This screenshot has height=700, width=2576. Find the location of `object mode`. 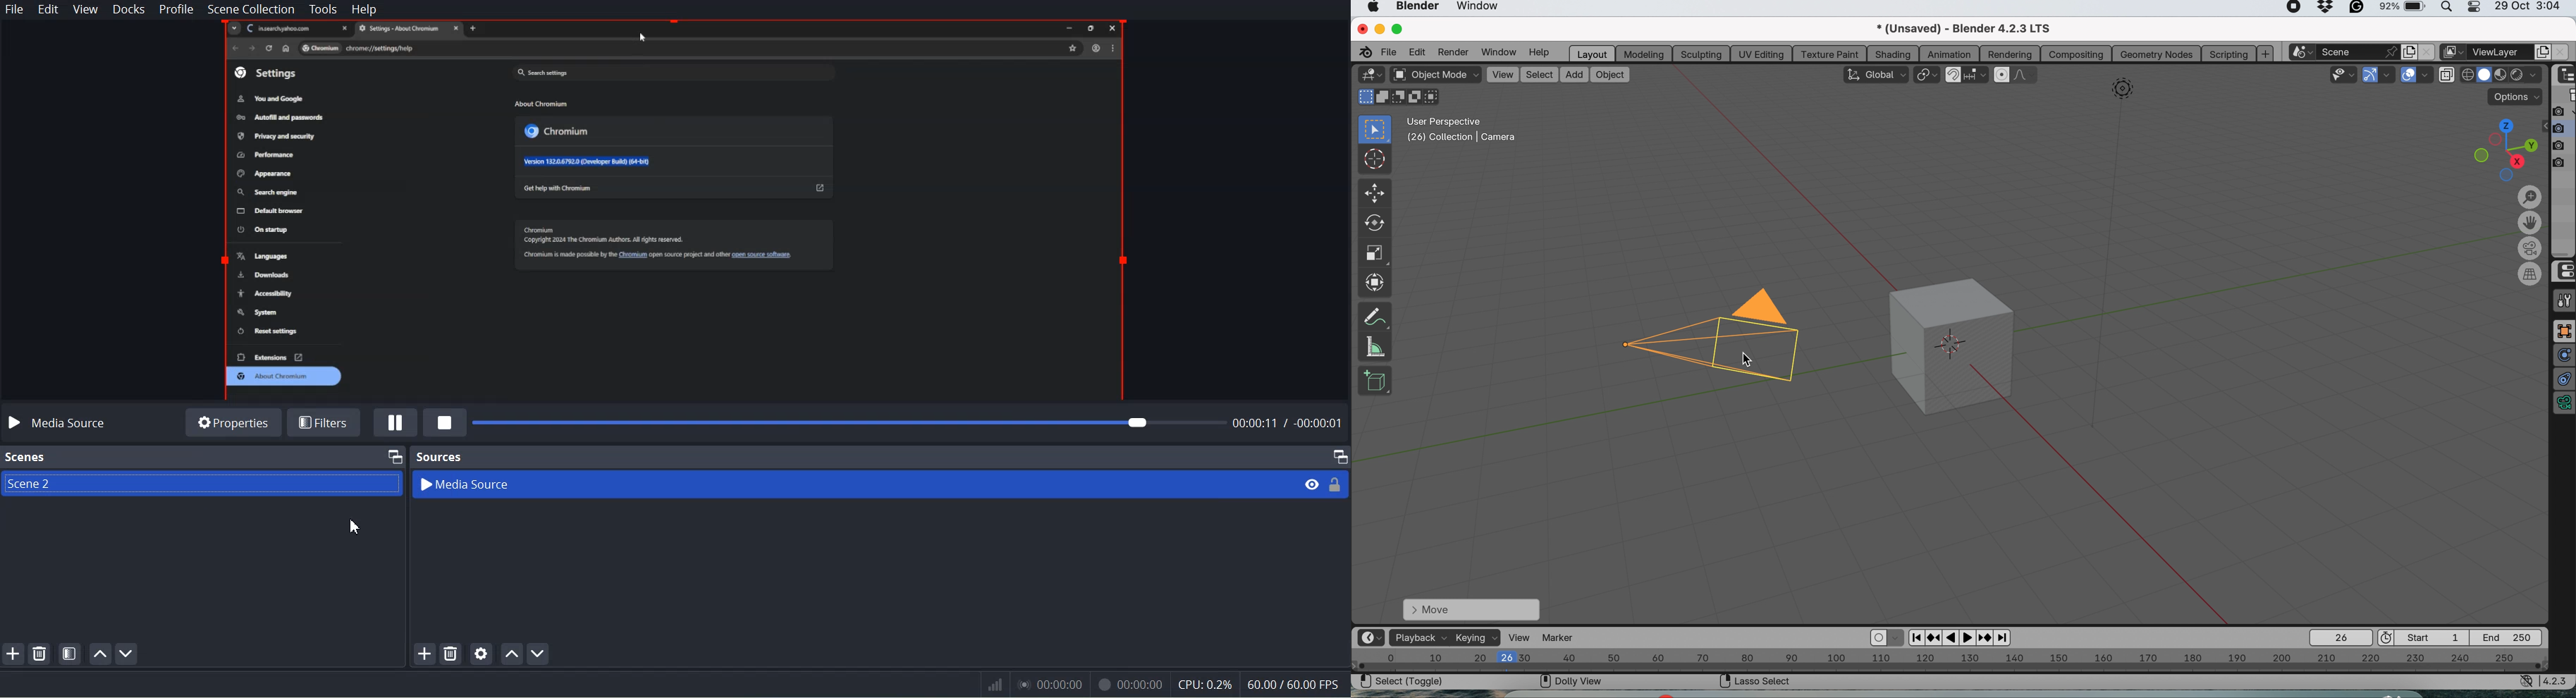

object mode is located at coordinates (1435, 76).